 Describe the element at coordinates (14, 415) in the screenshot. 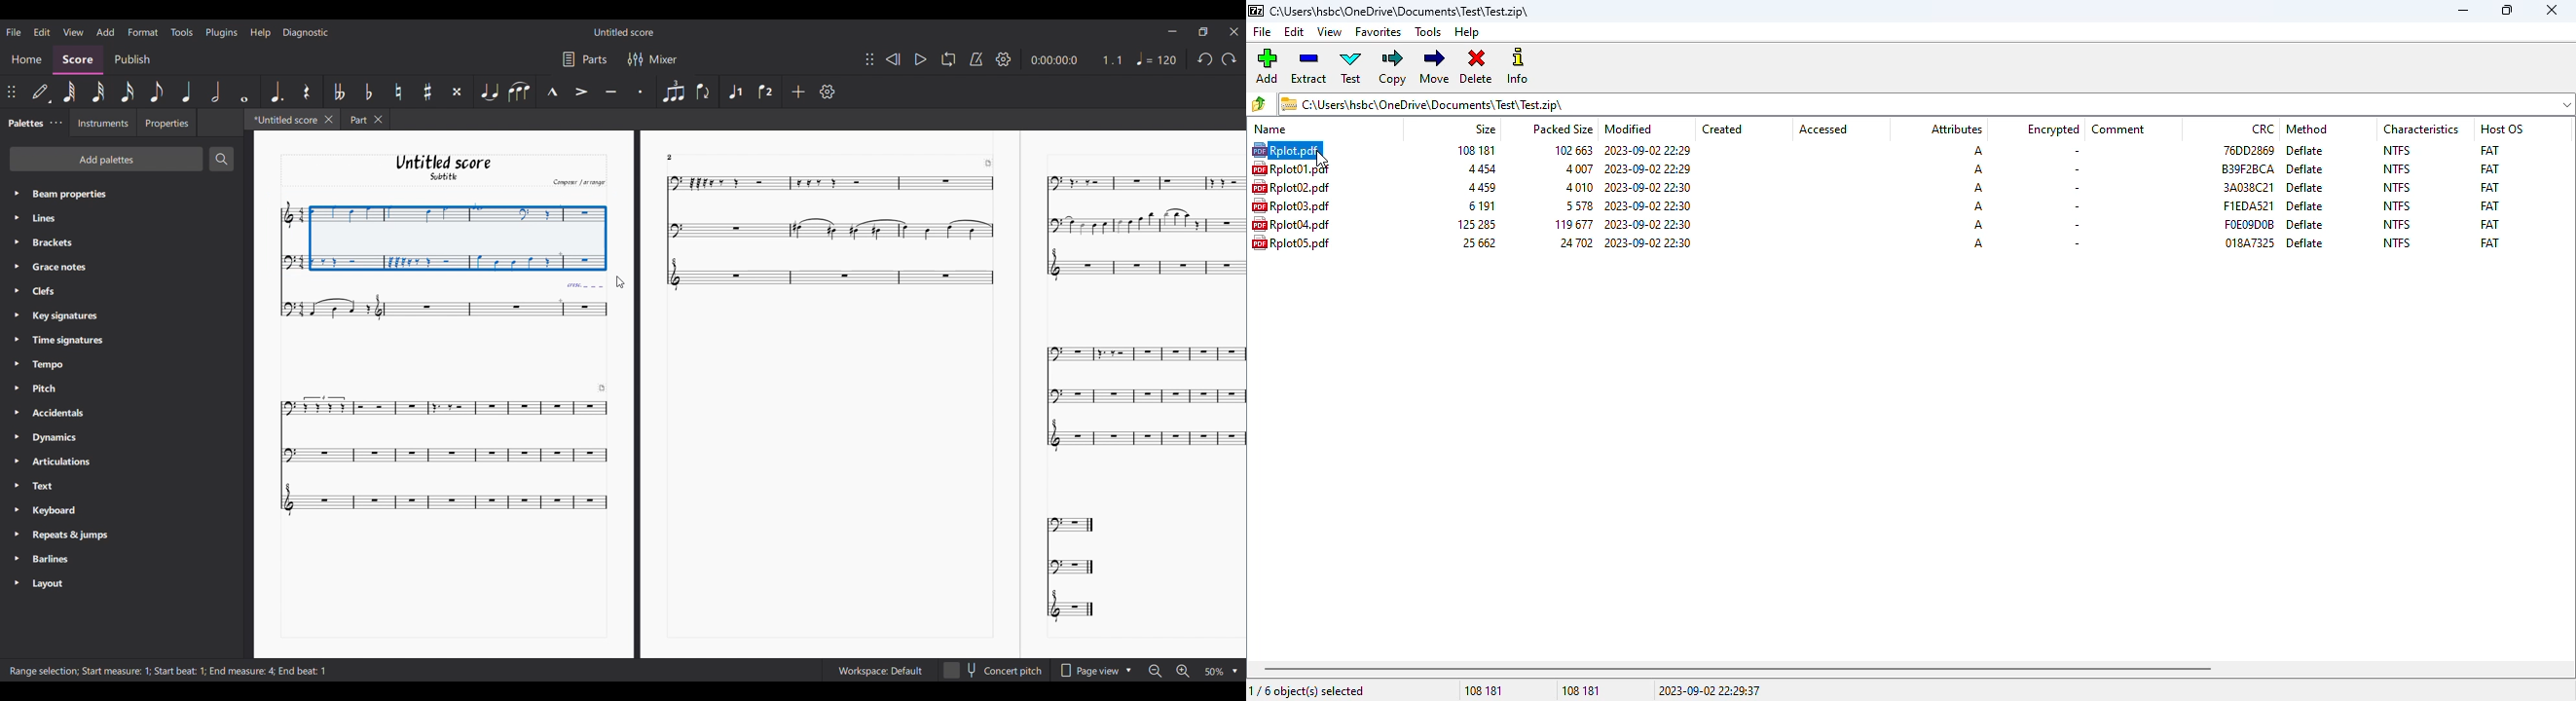

I see `` at that location.